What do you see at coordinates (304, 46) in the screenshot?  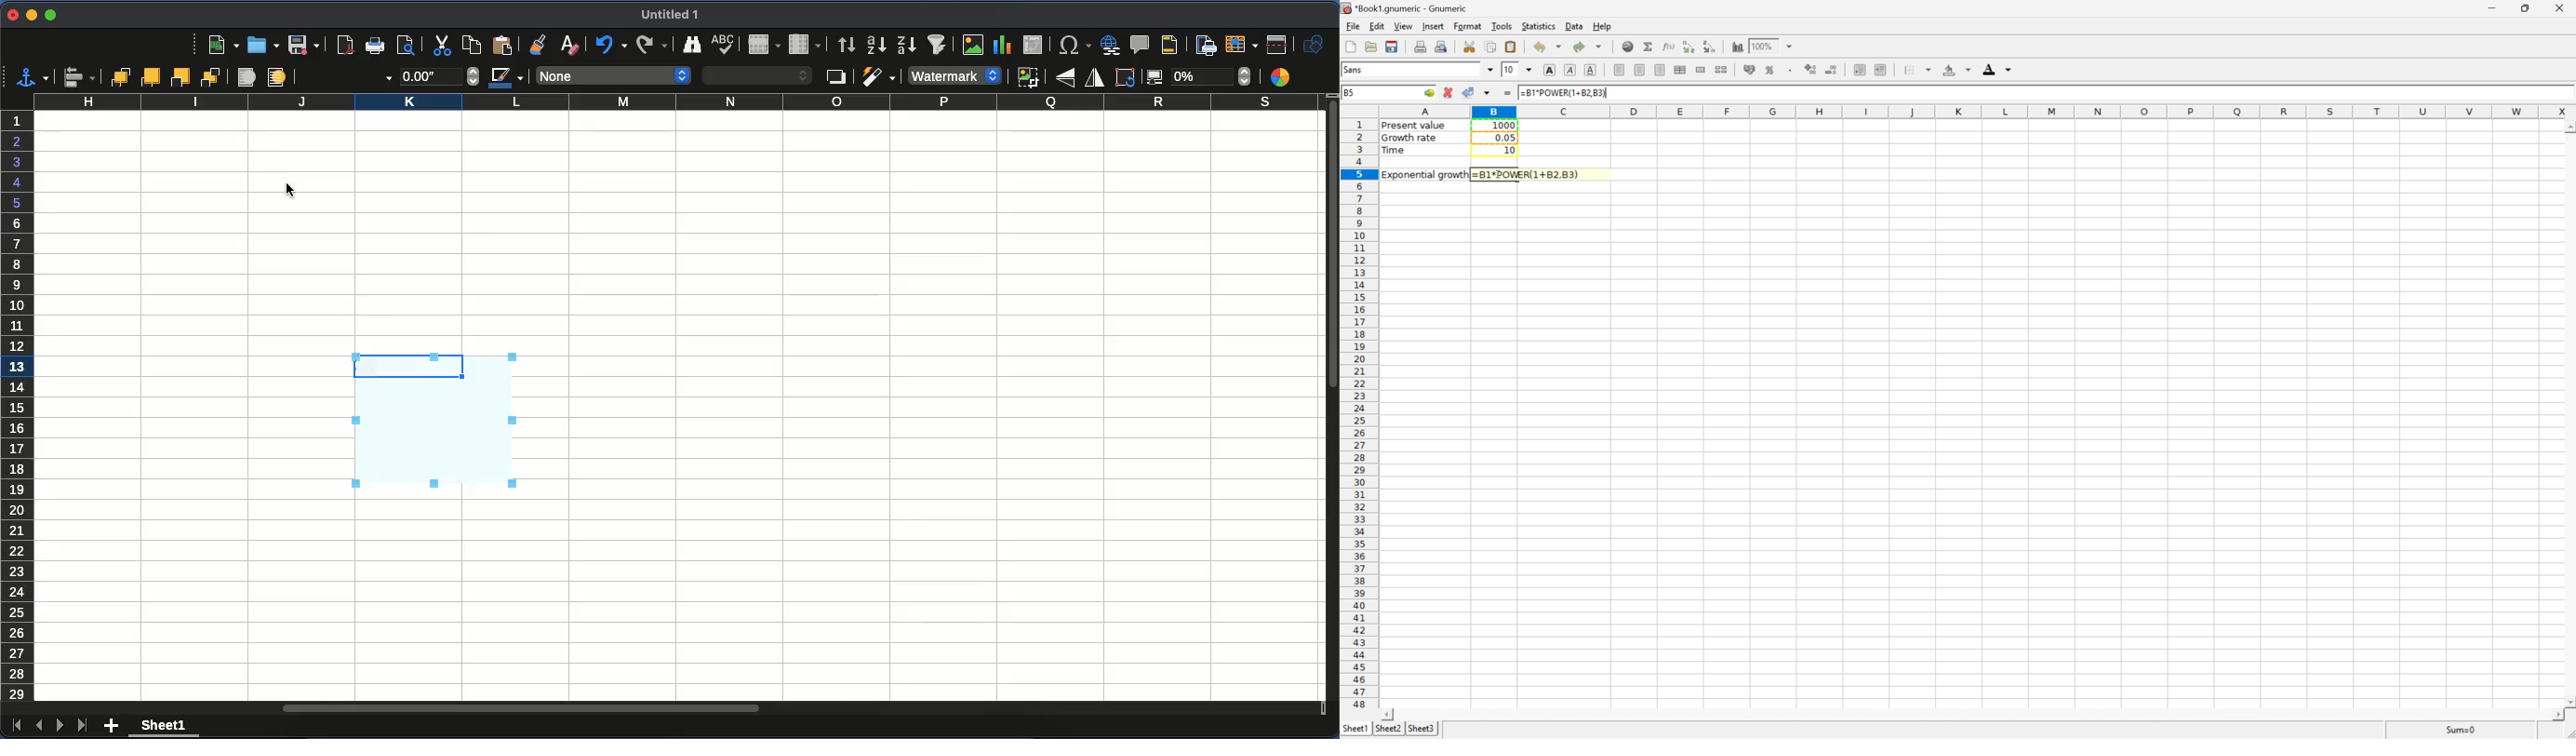 I see `save` at bounding box center [304, 46].